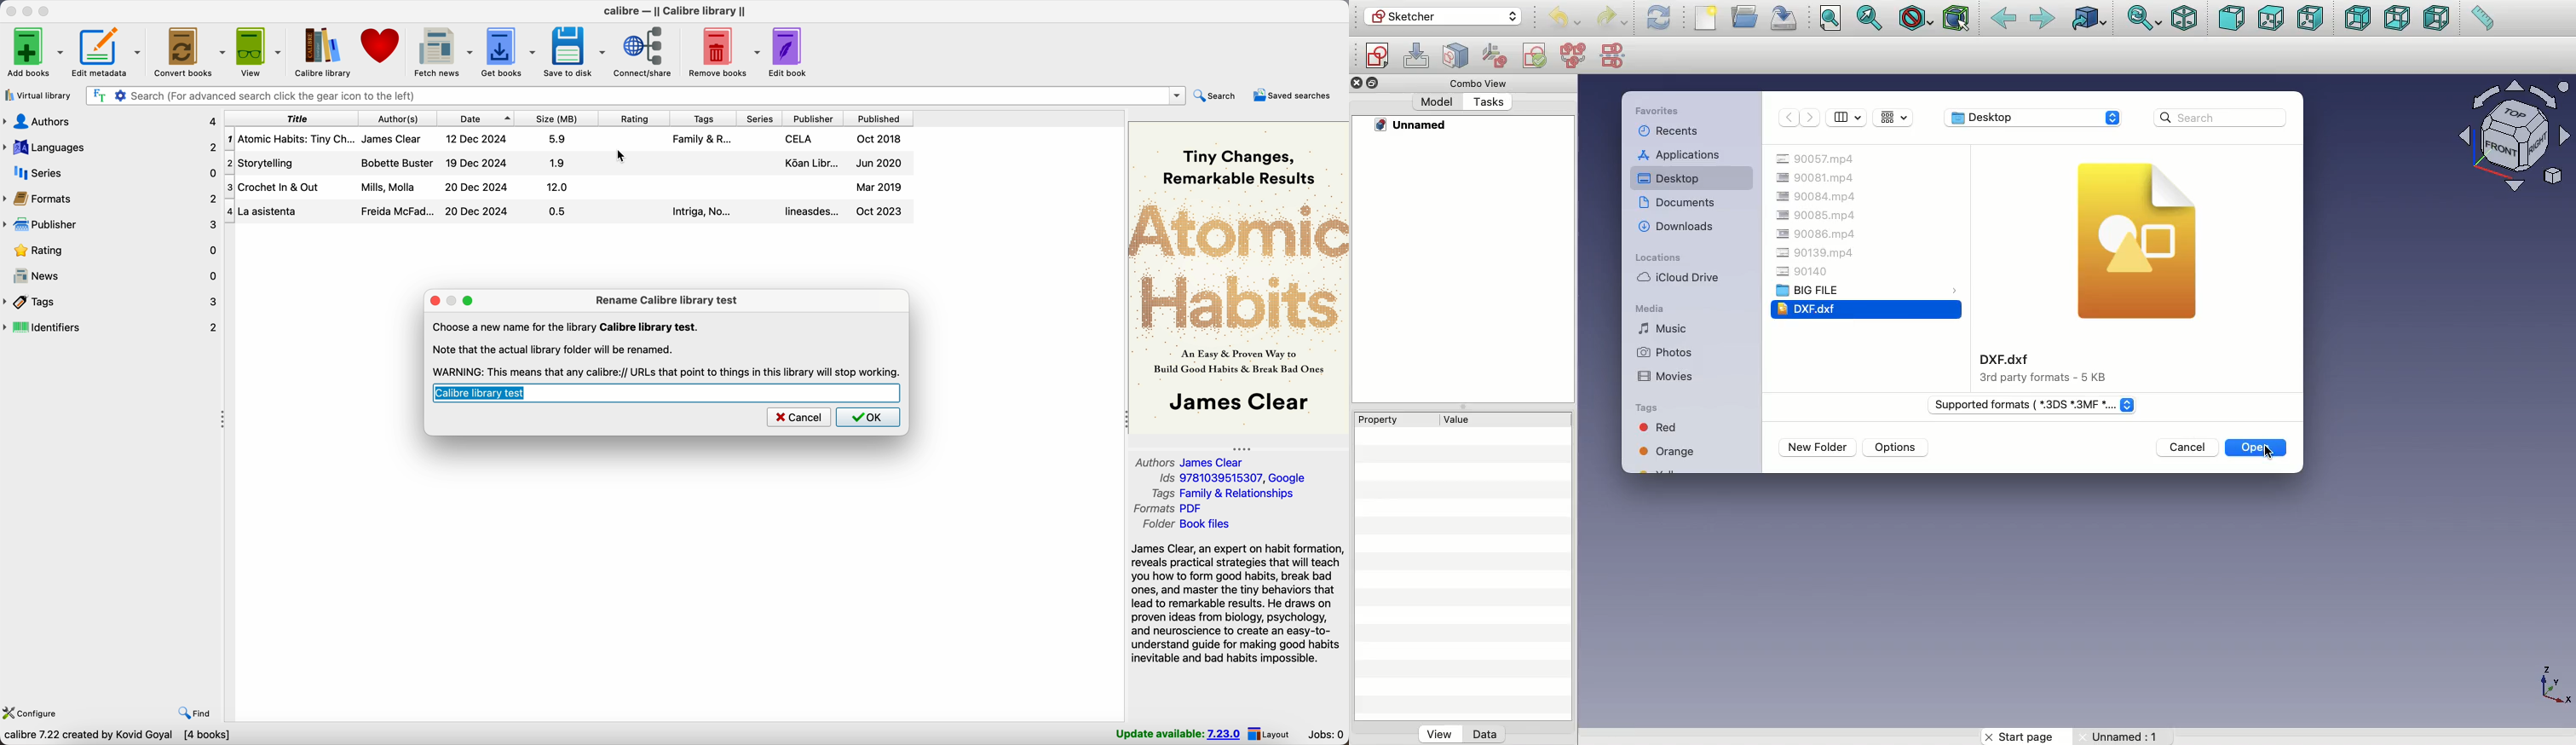  I want to click on close popup, so click(435, 301).